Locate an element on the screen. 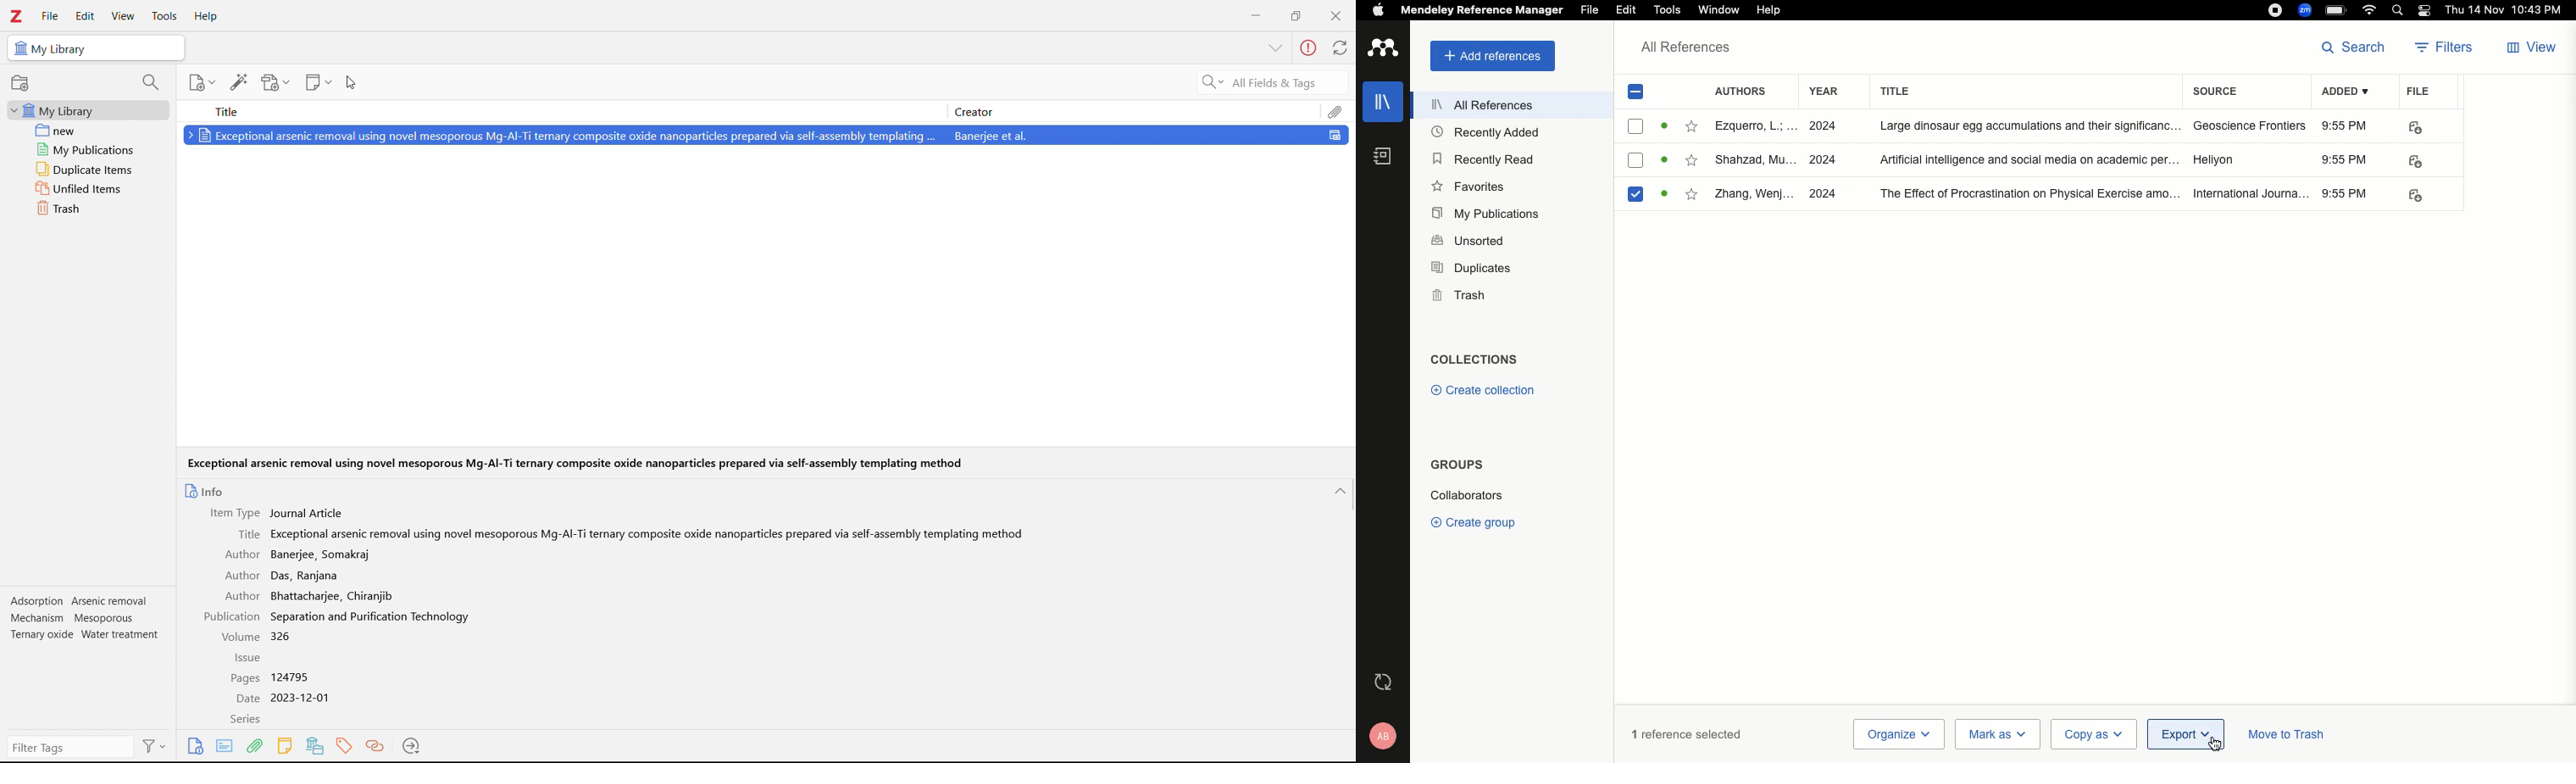 The width and height of the screenshot is (2576, 784). File is located at coordinates (1591, 10).